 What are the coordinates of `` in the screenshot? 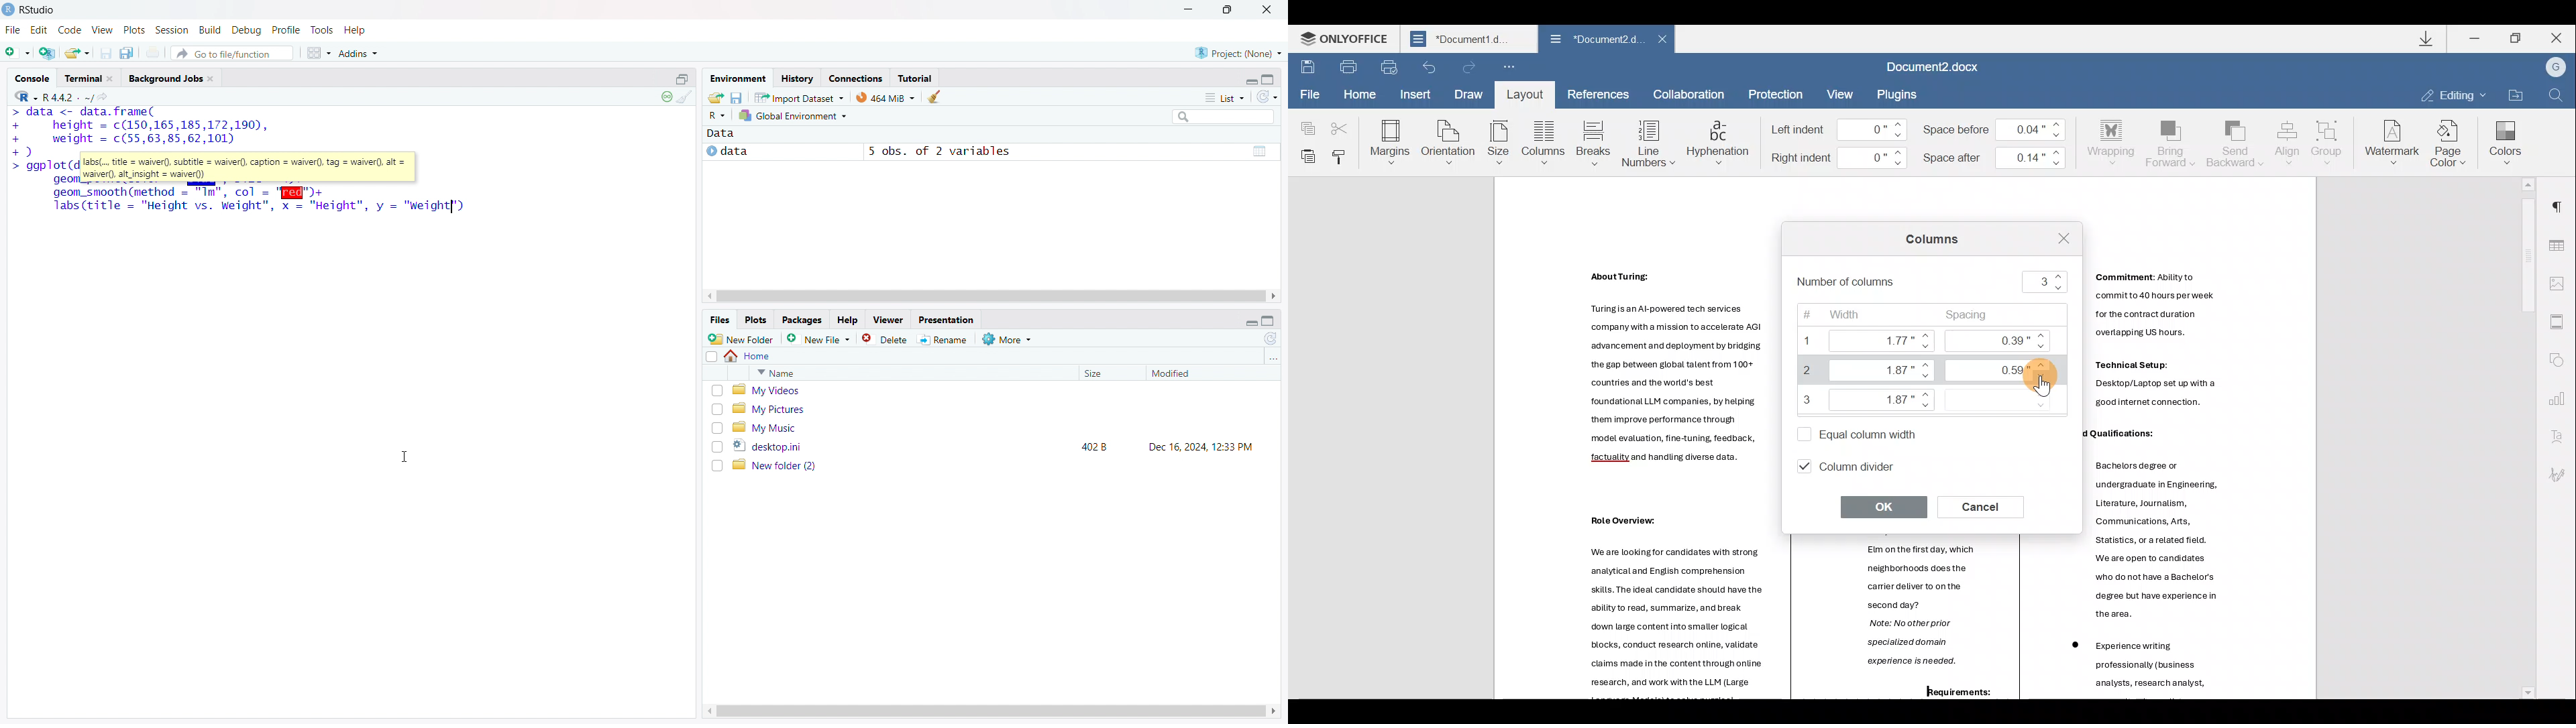 It's located at (1663, 381).